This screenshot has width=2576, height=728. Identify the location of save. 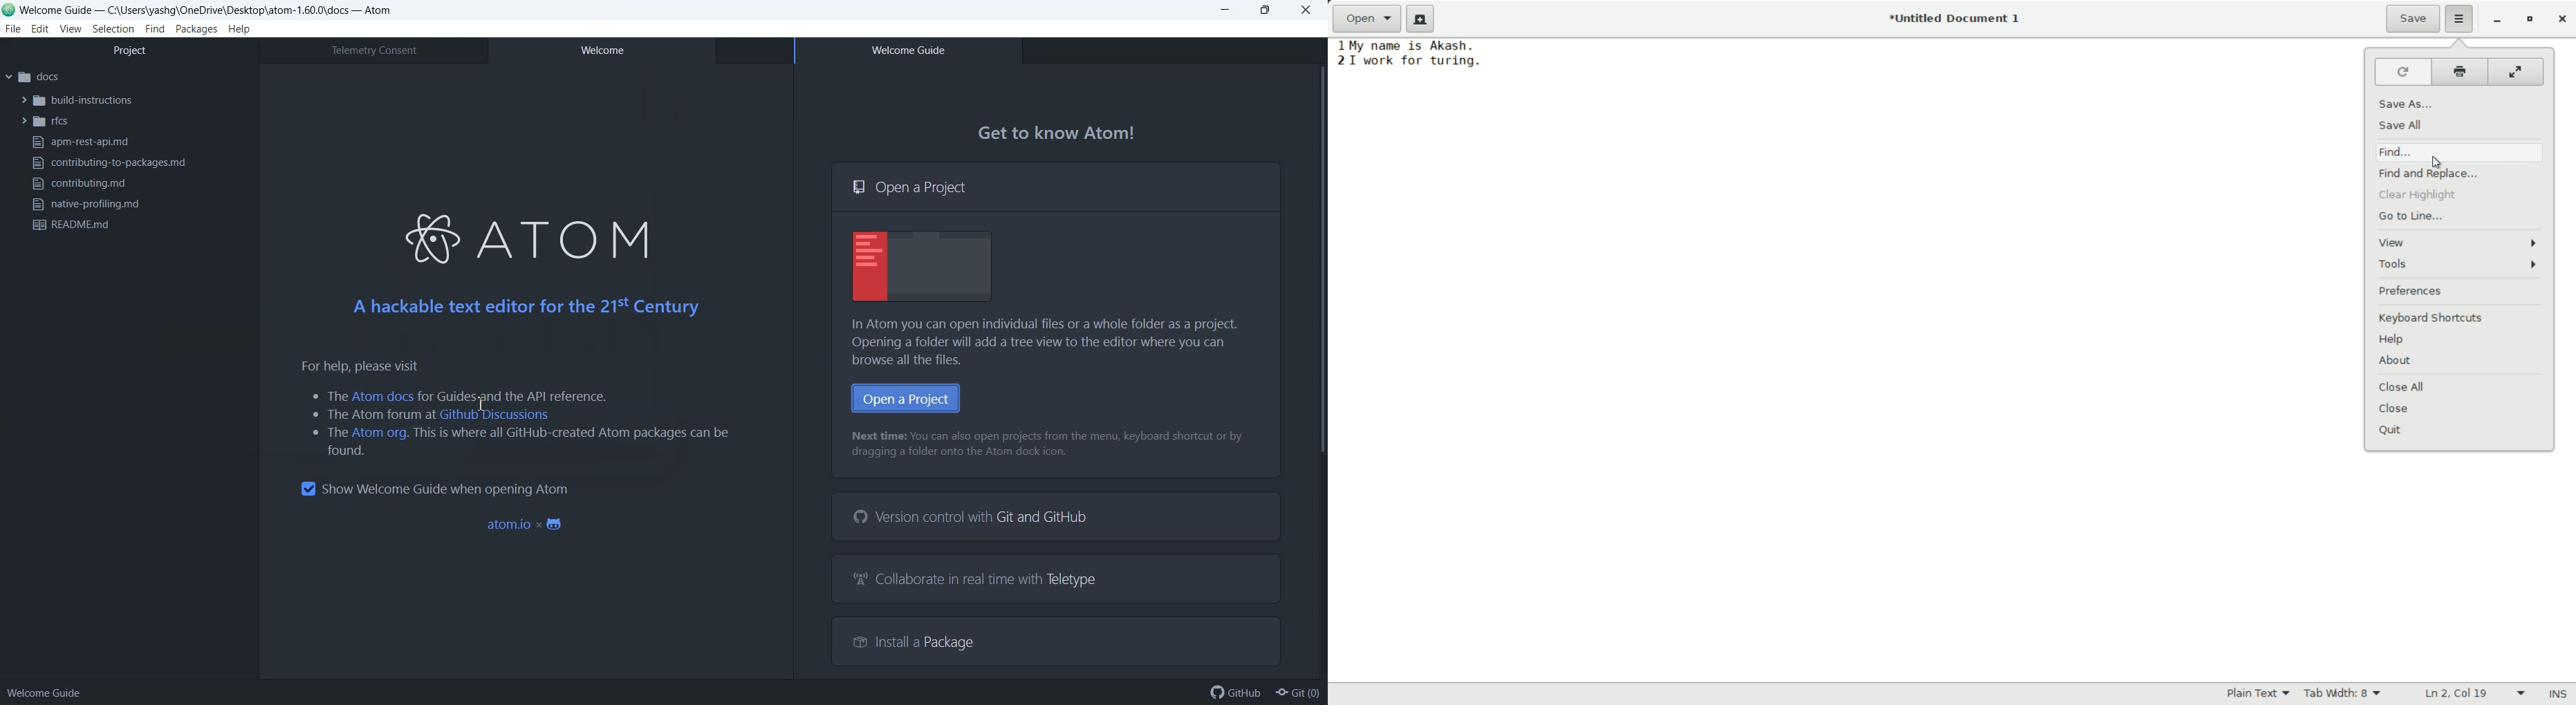
(2415, 19).